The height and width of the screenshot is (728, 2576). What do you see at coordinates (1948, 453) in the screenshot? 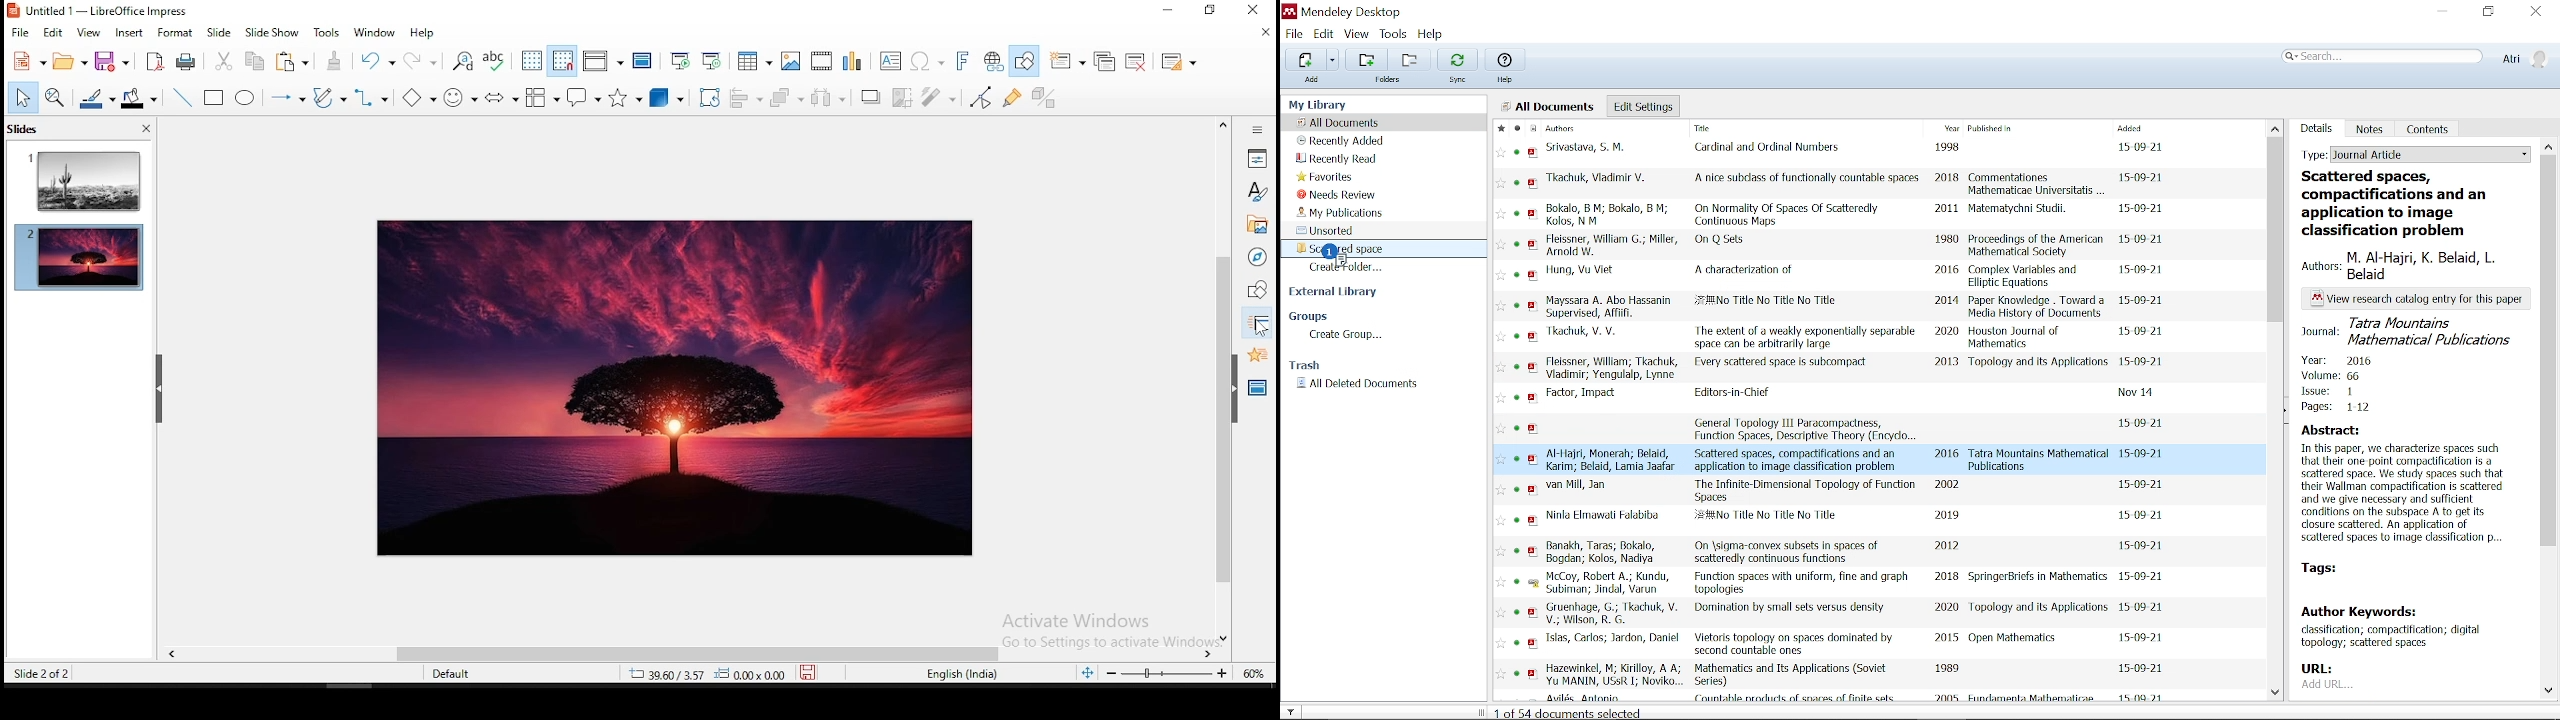
I see `2016` at bounding box center [1948, 453].